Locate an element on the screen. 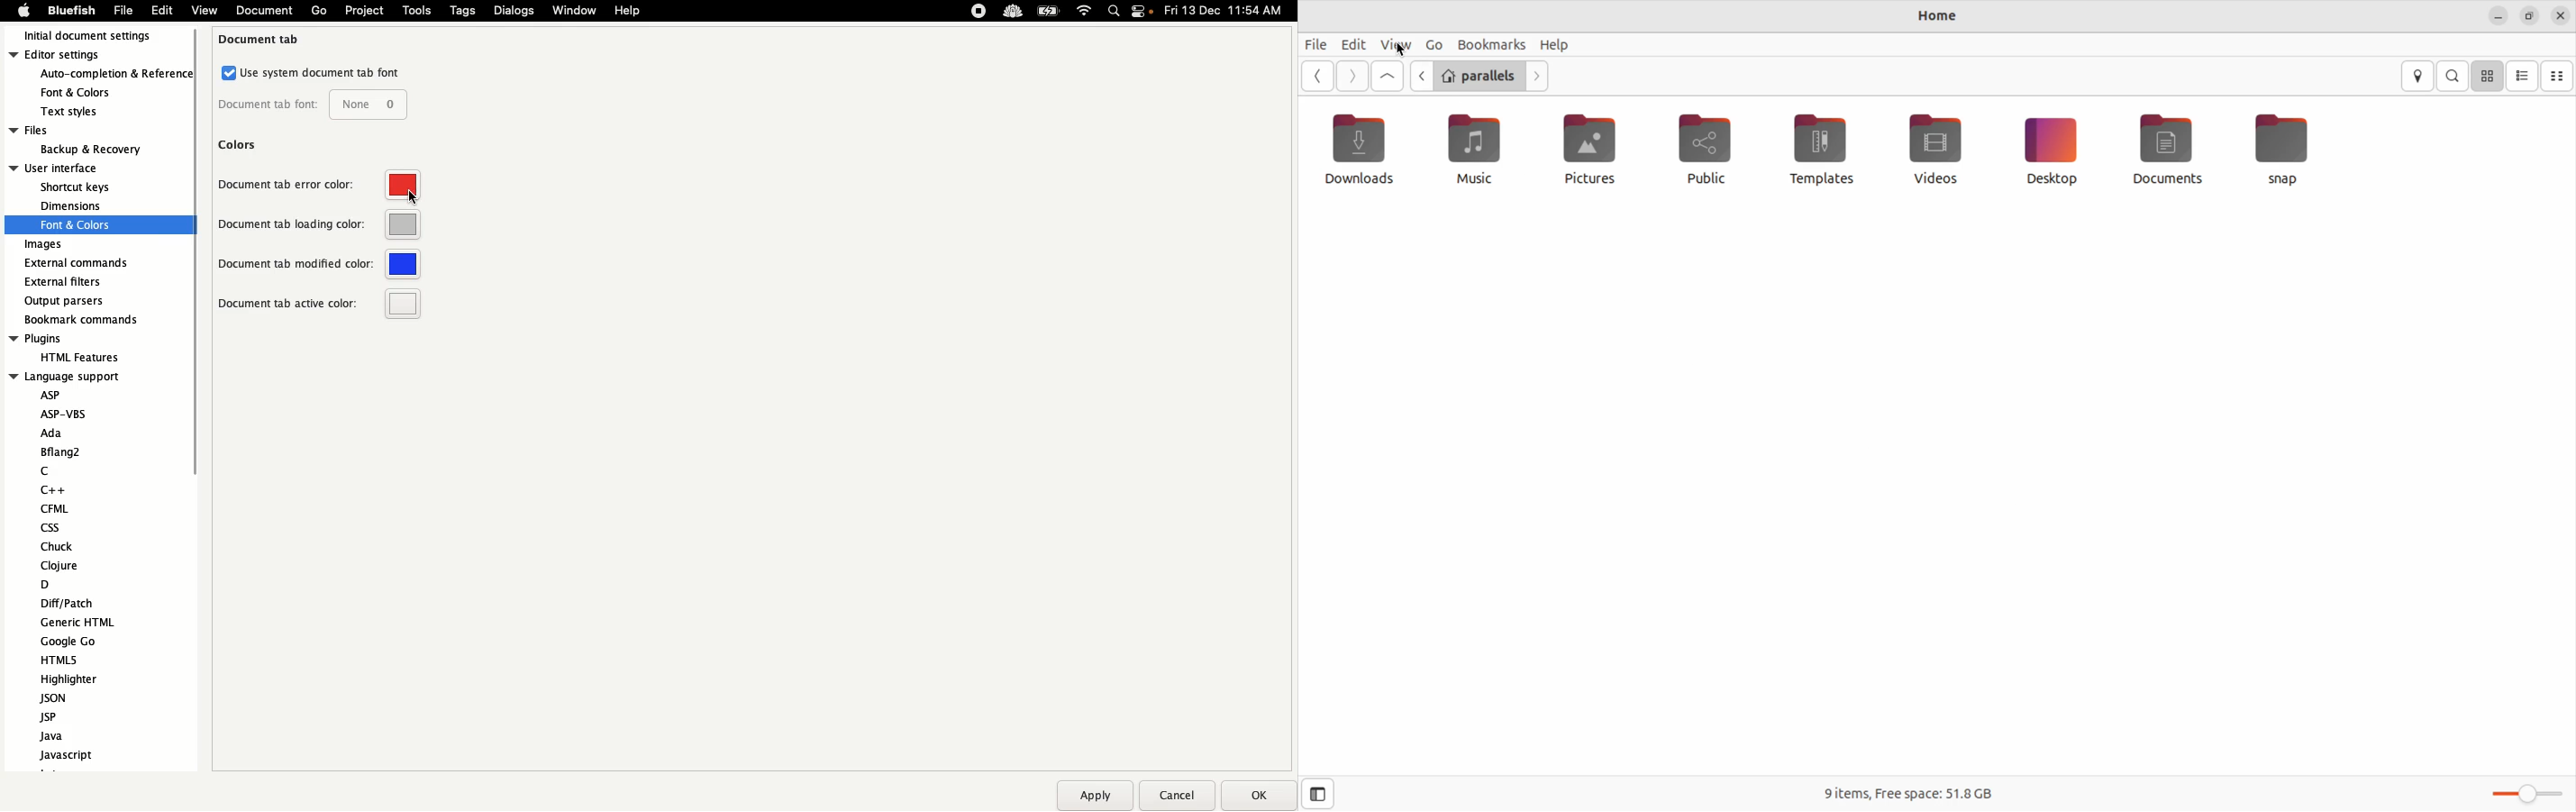 The width and height of the screenshot is (2576, 812). Document tab modified color is located at coordinates (320, 264).